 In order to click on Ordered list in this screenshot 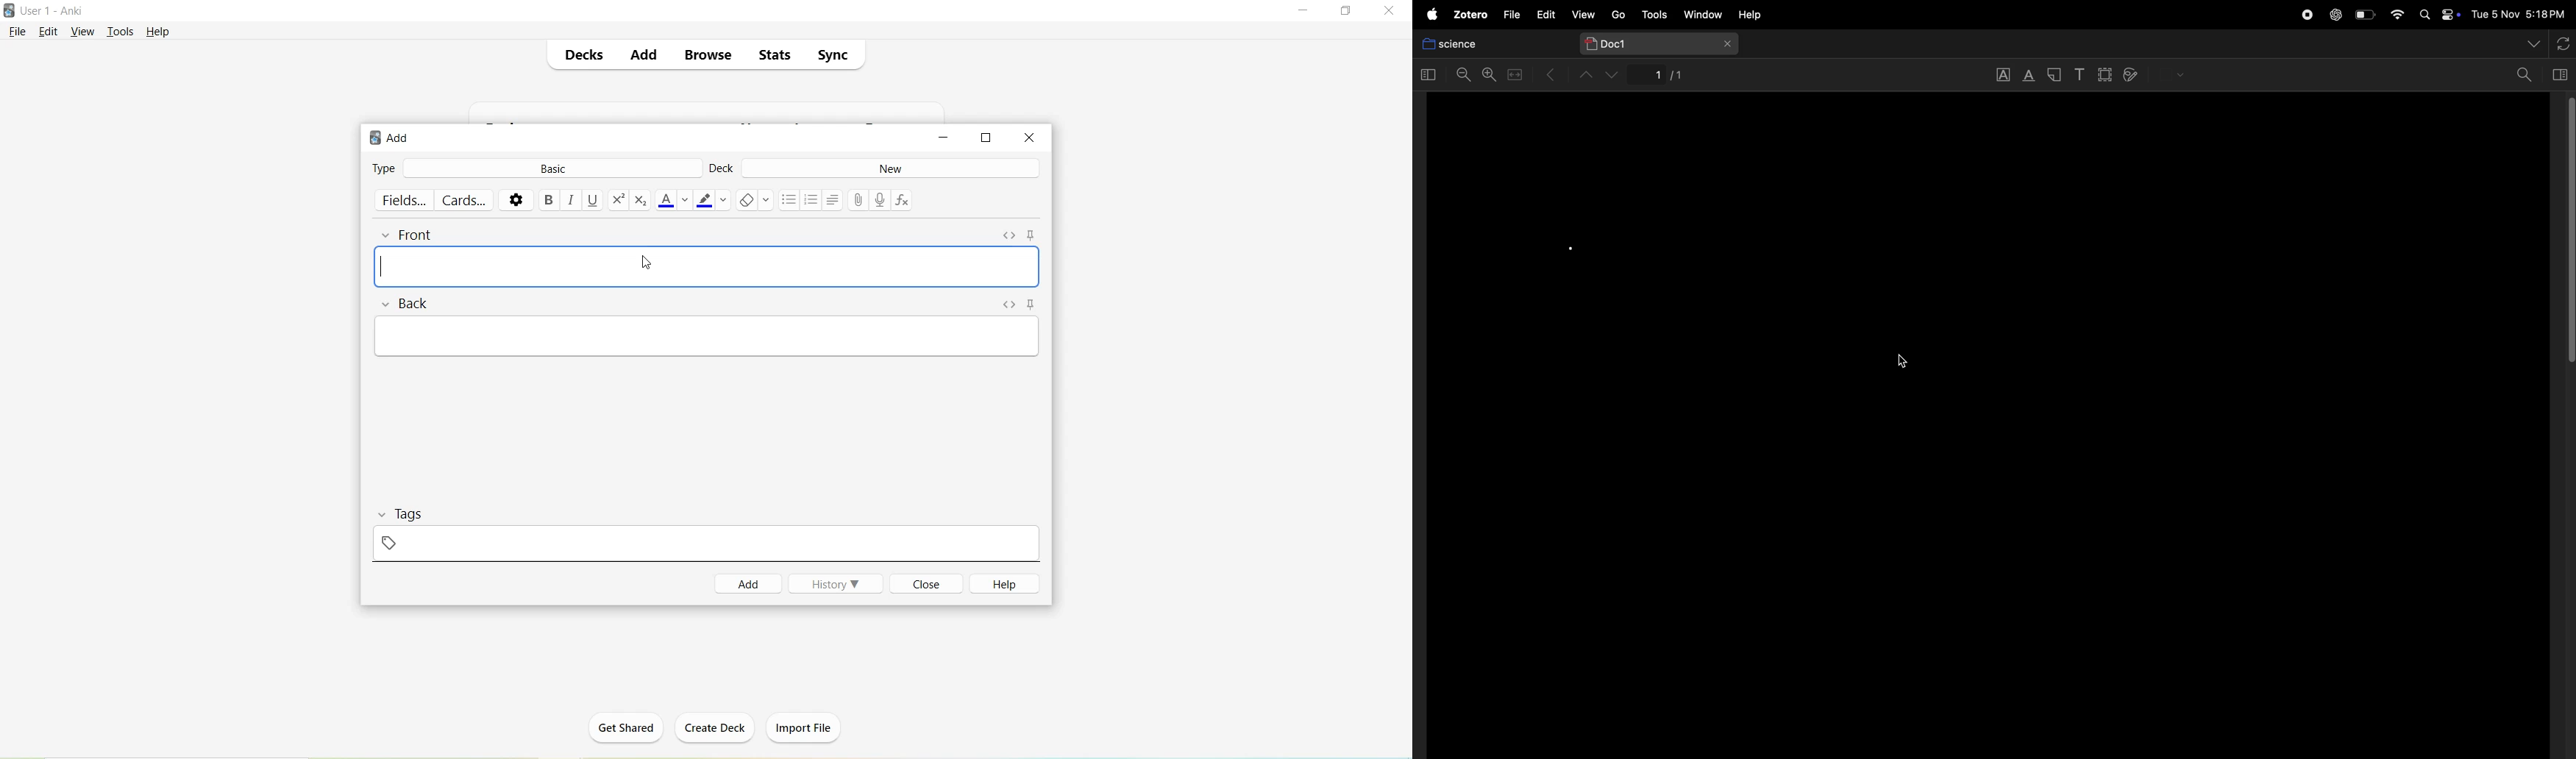, I will do `click(811, 201)`.